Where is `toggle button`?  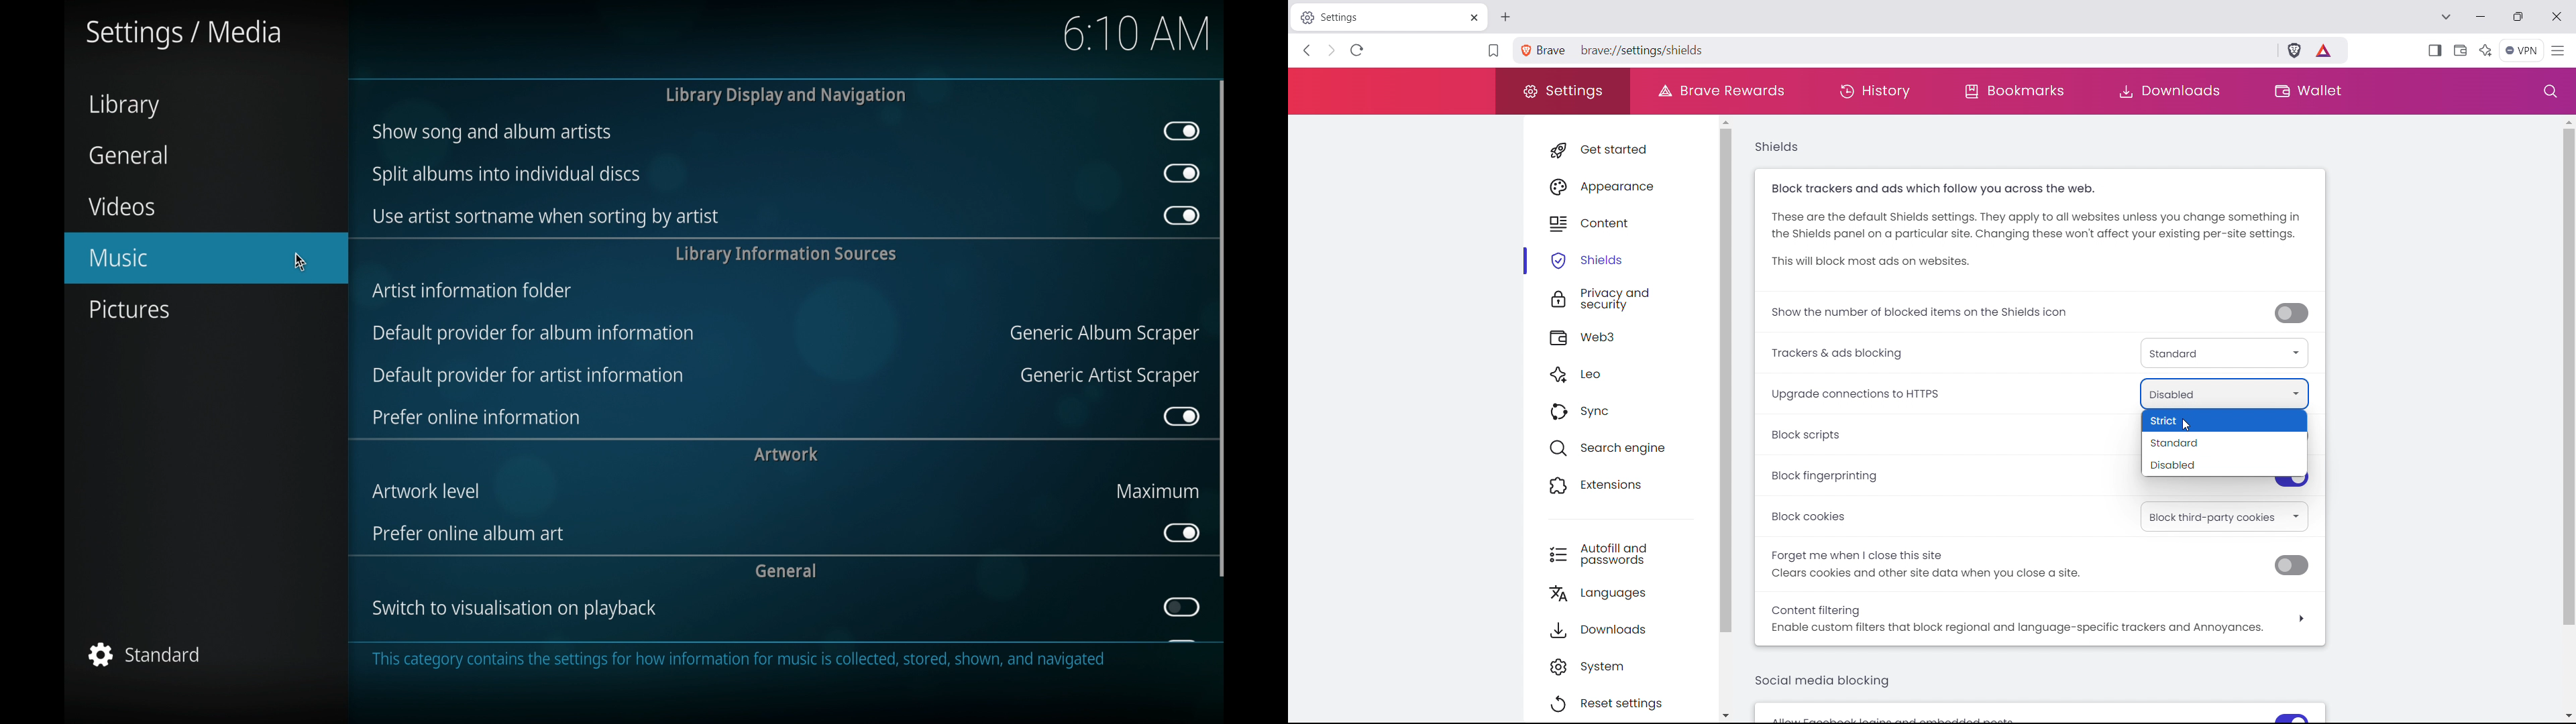
toggle button is located at coordinates (1182, 131).